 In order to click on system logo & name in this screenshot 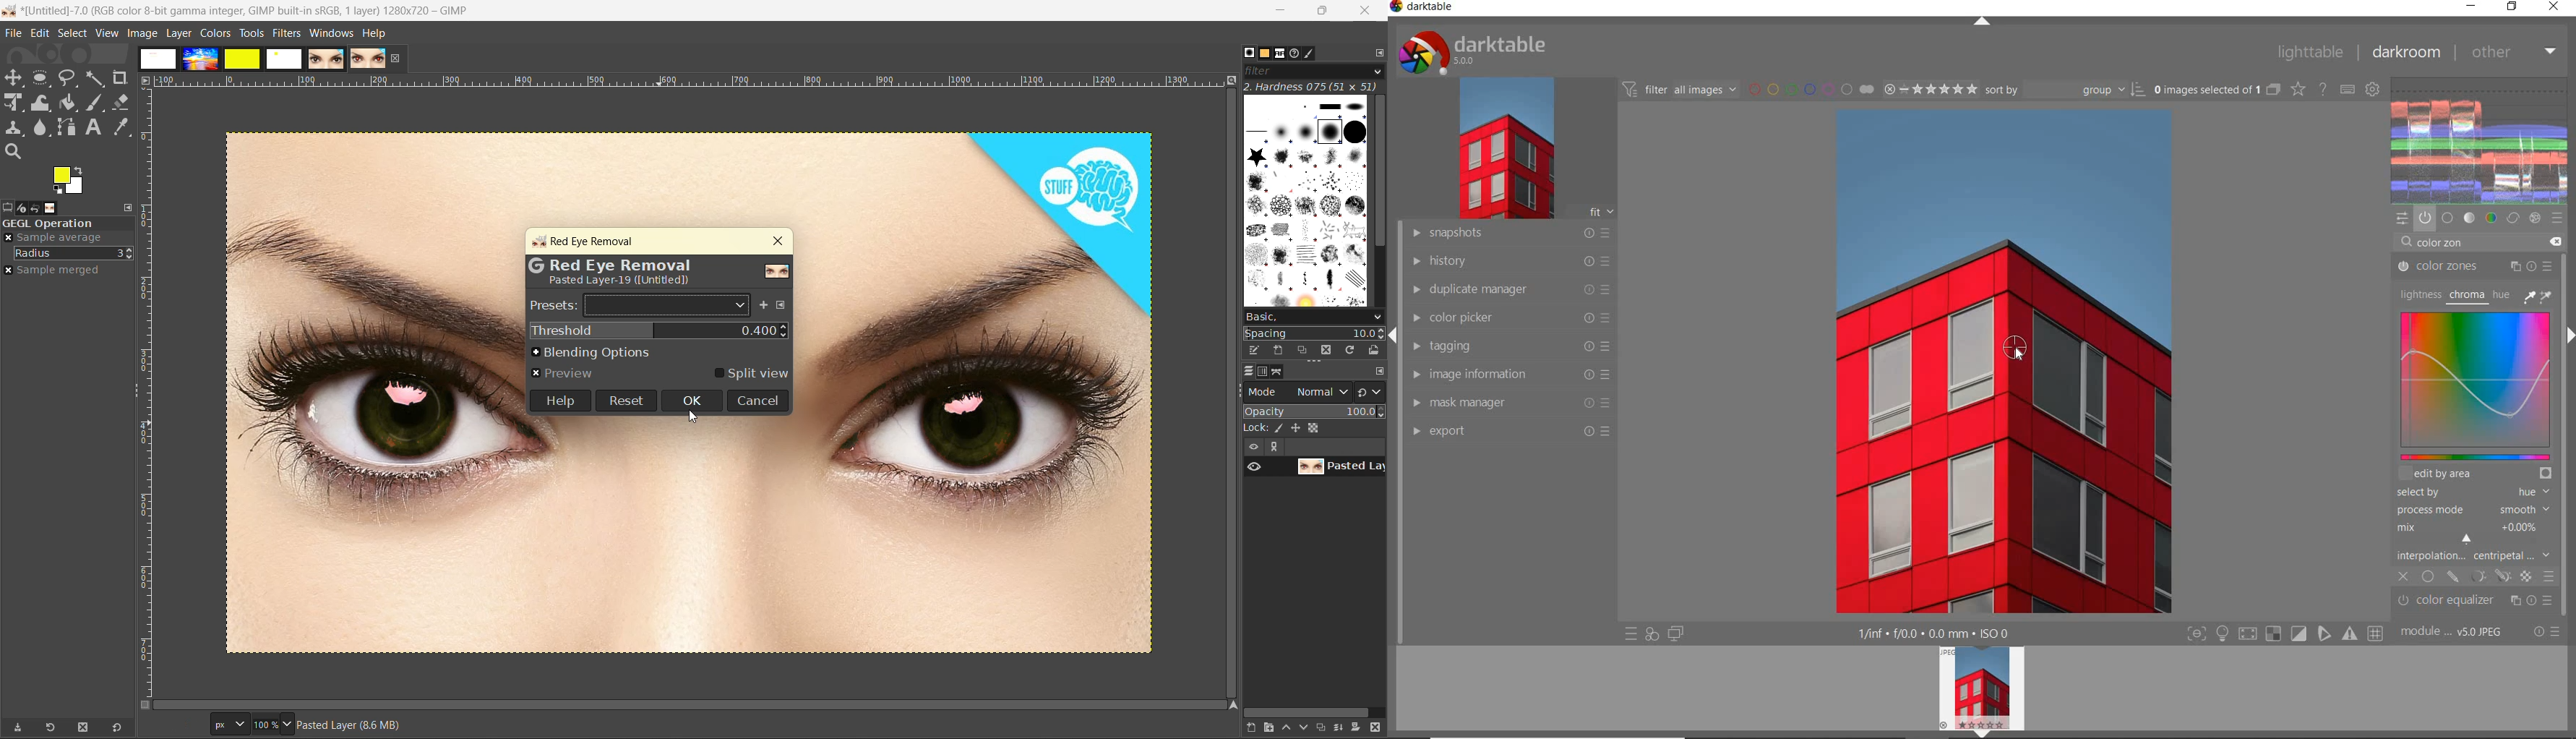, I will do `click(1475, 52)`.